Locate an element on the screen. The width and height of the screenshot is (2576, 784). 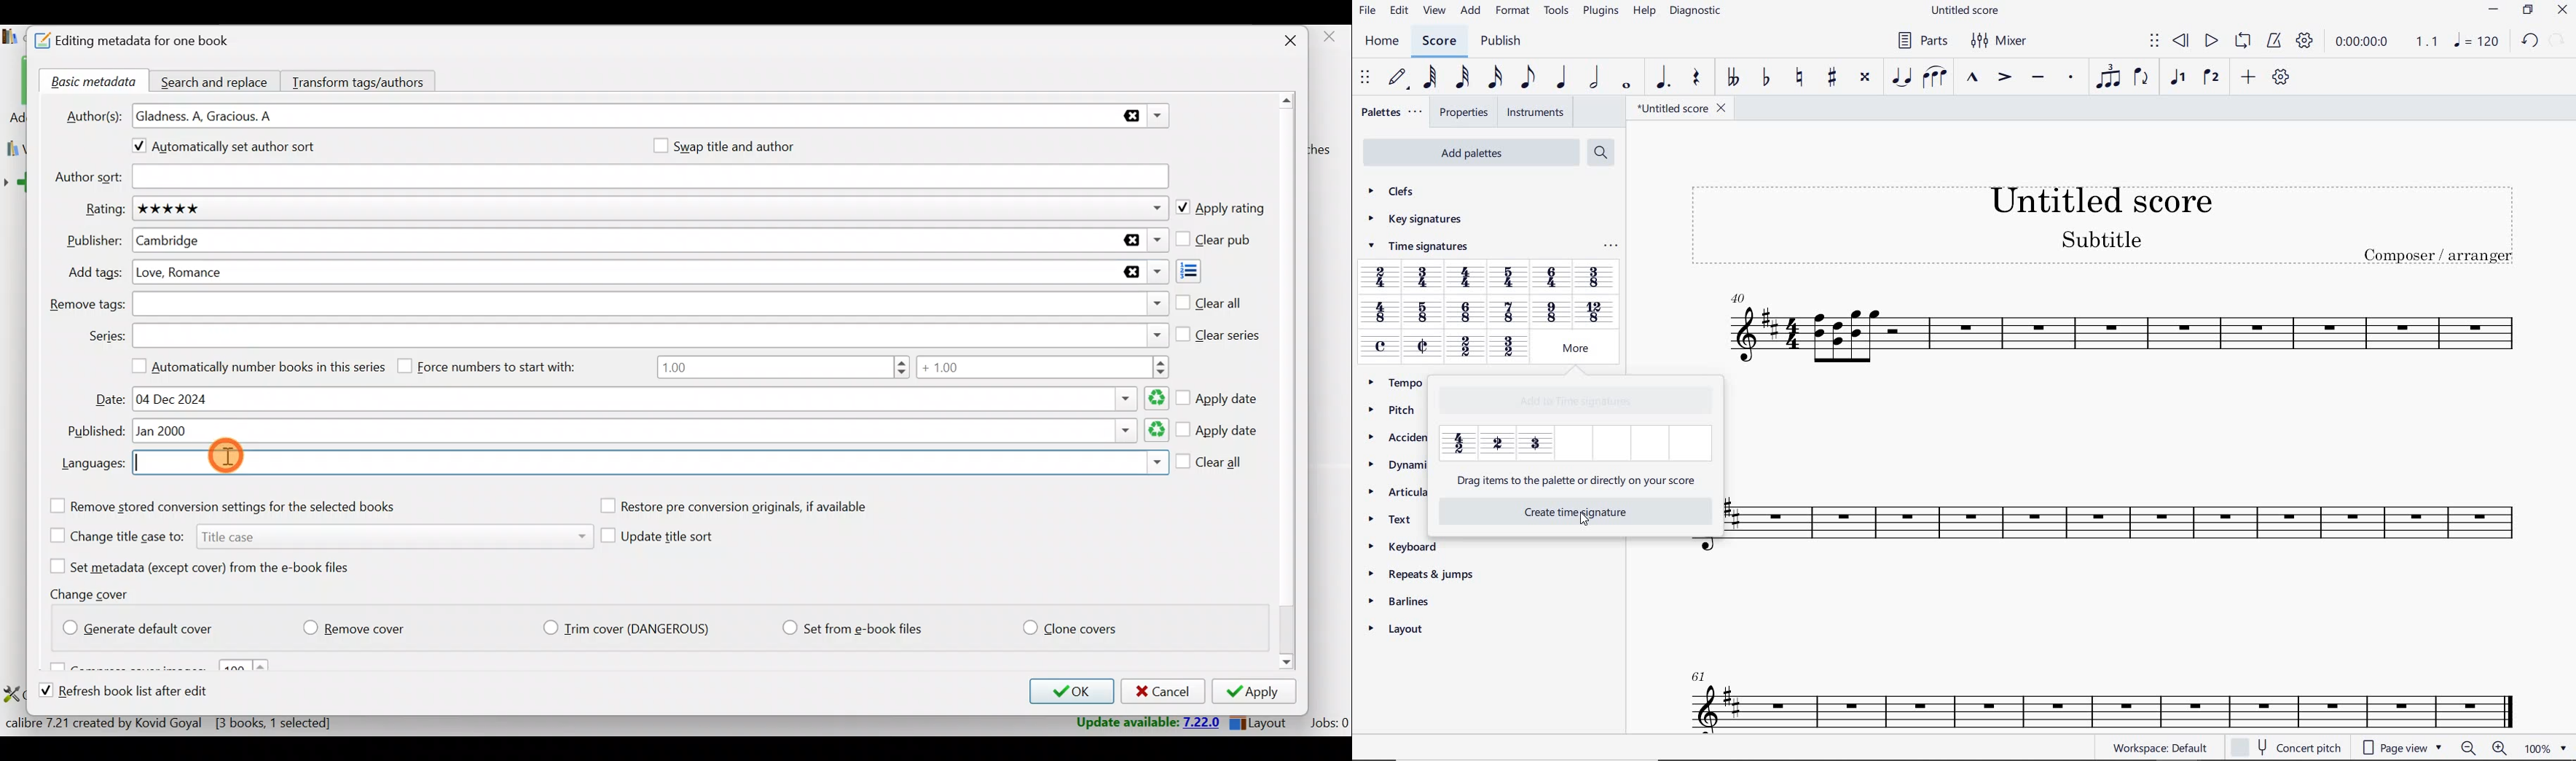
INSTRUMENT: TENOR SAXOPHONE is located at coordinates (2127, 440).